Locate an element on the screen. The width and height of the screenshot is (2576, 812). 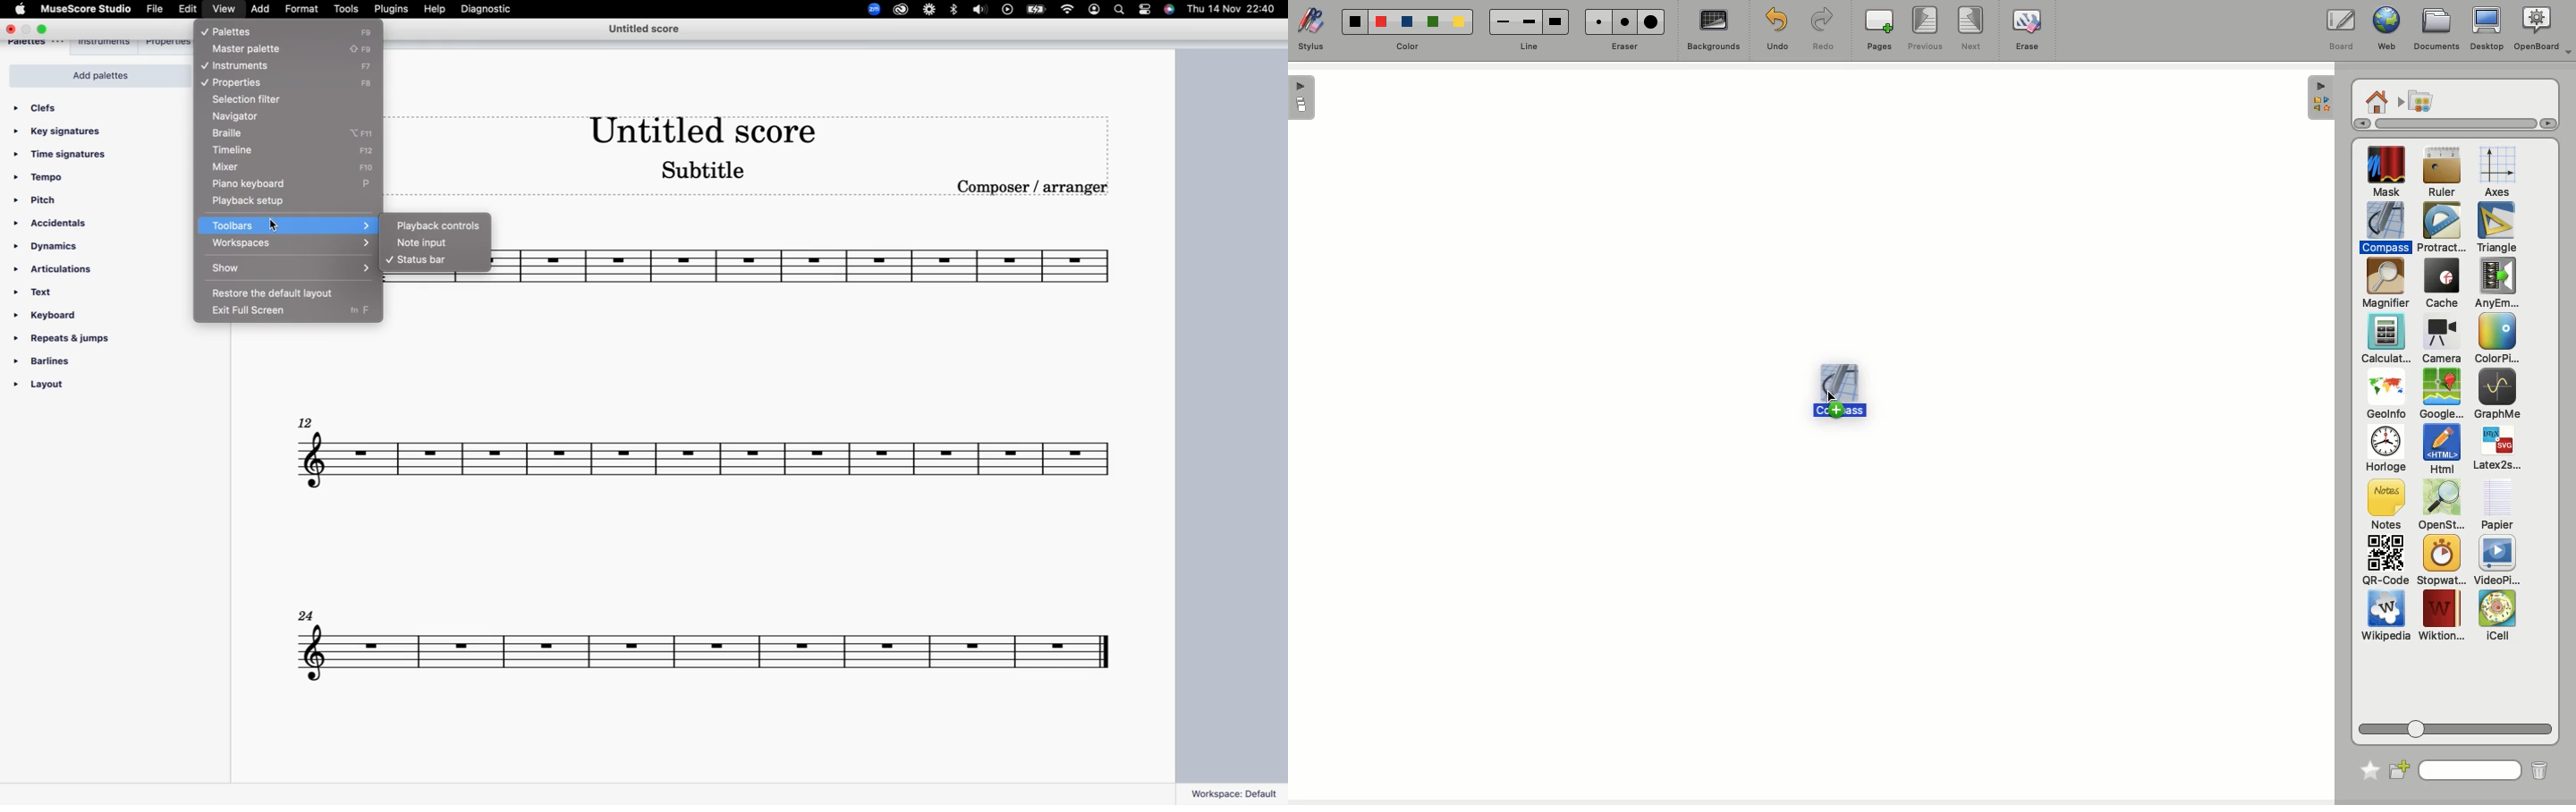
VideoPlayer is located at coordinates (2497, 561).